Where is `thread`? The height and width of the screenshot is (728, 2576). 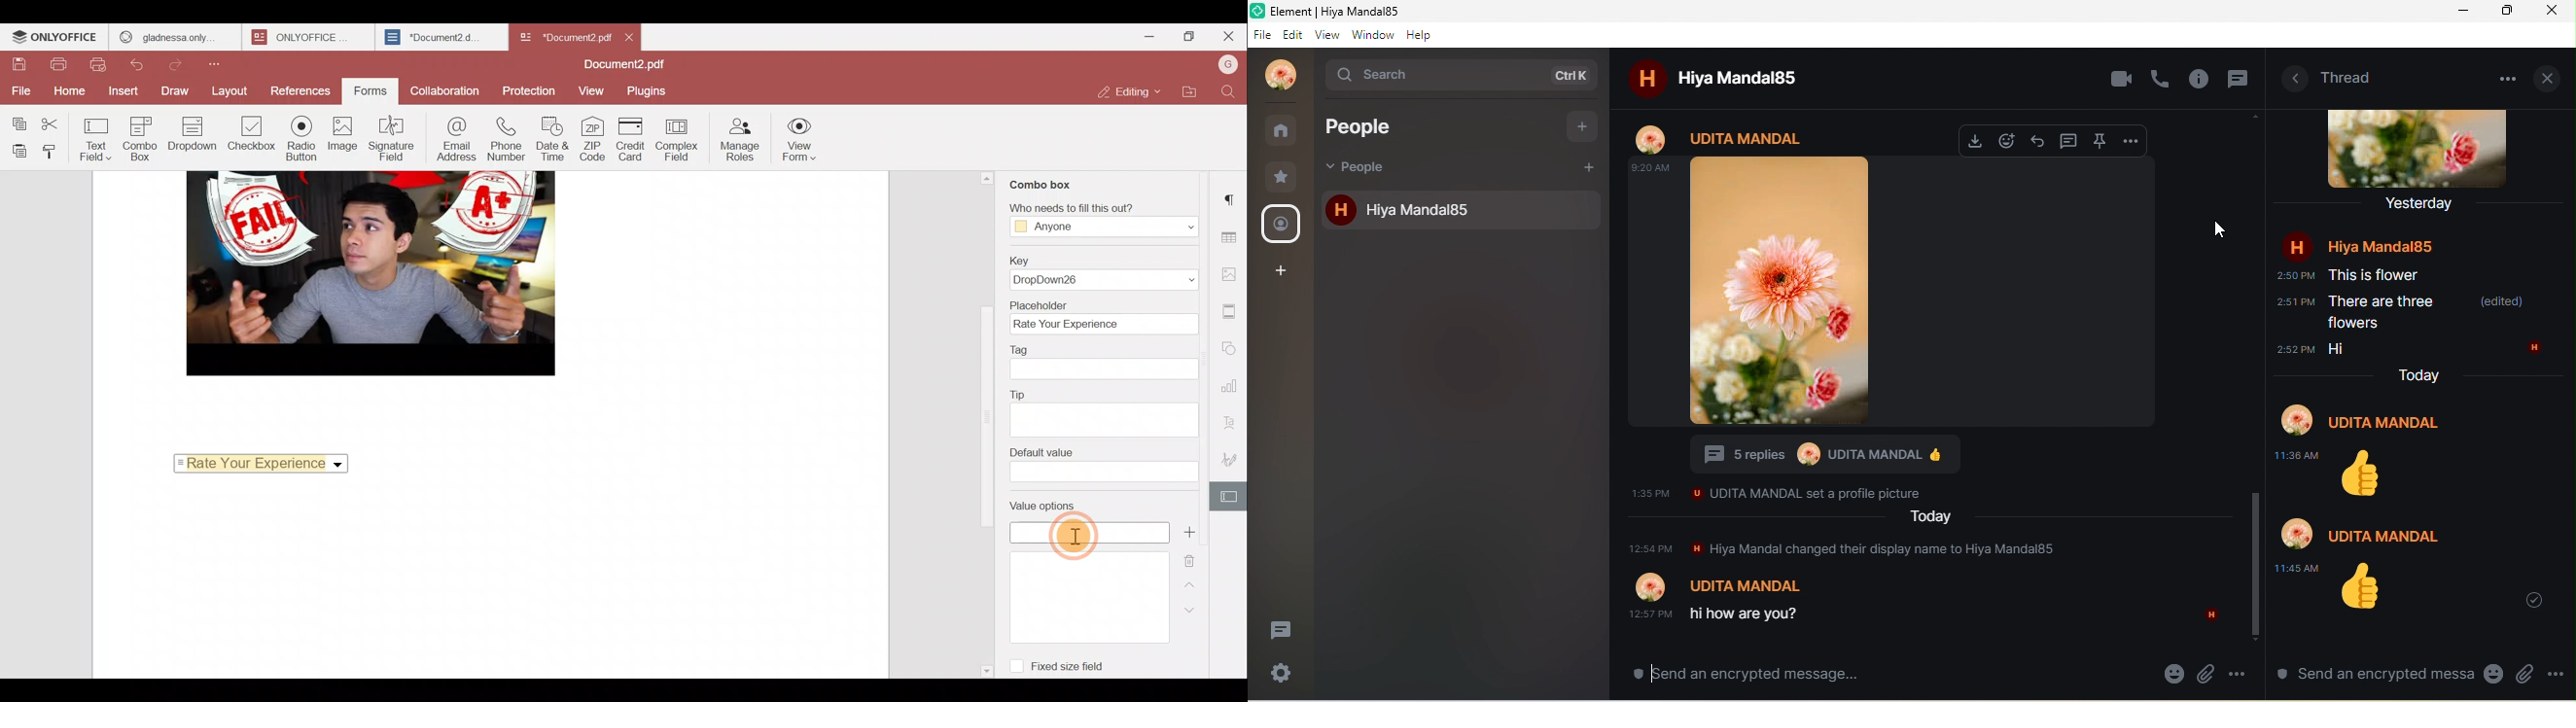 thread is located at coordinates (2349, 77).